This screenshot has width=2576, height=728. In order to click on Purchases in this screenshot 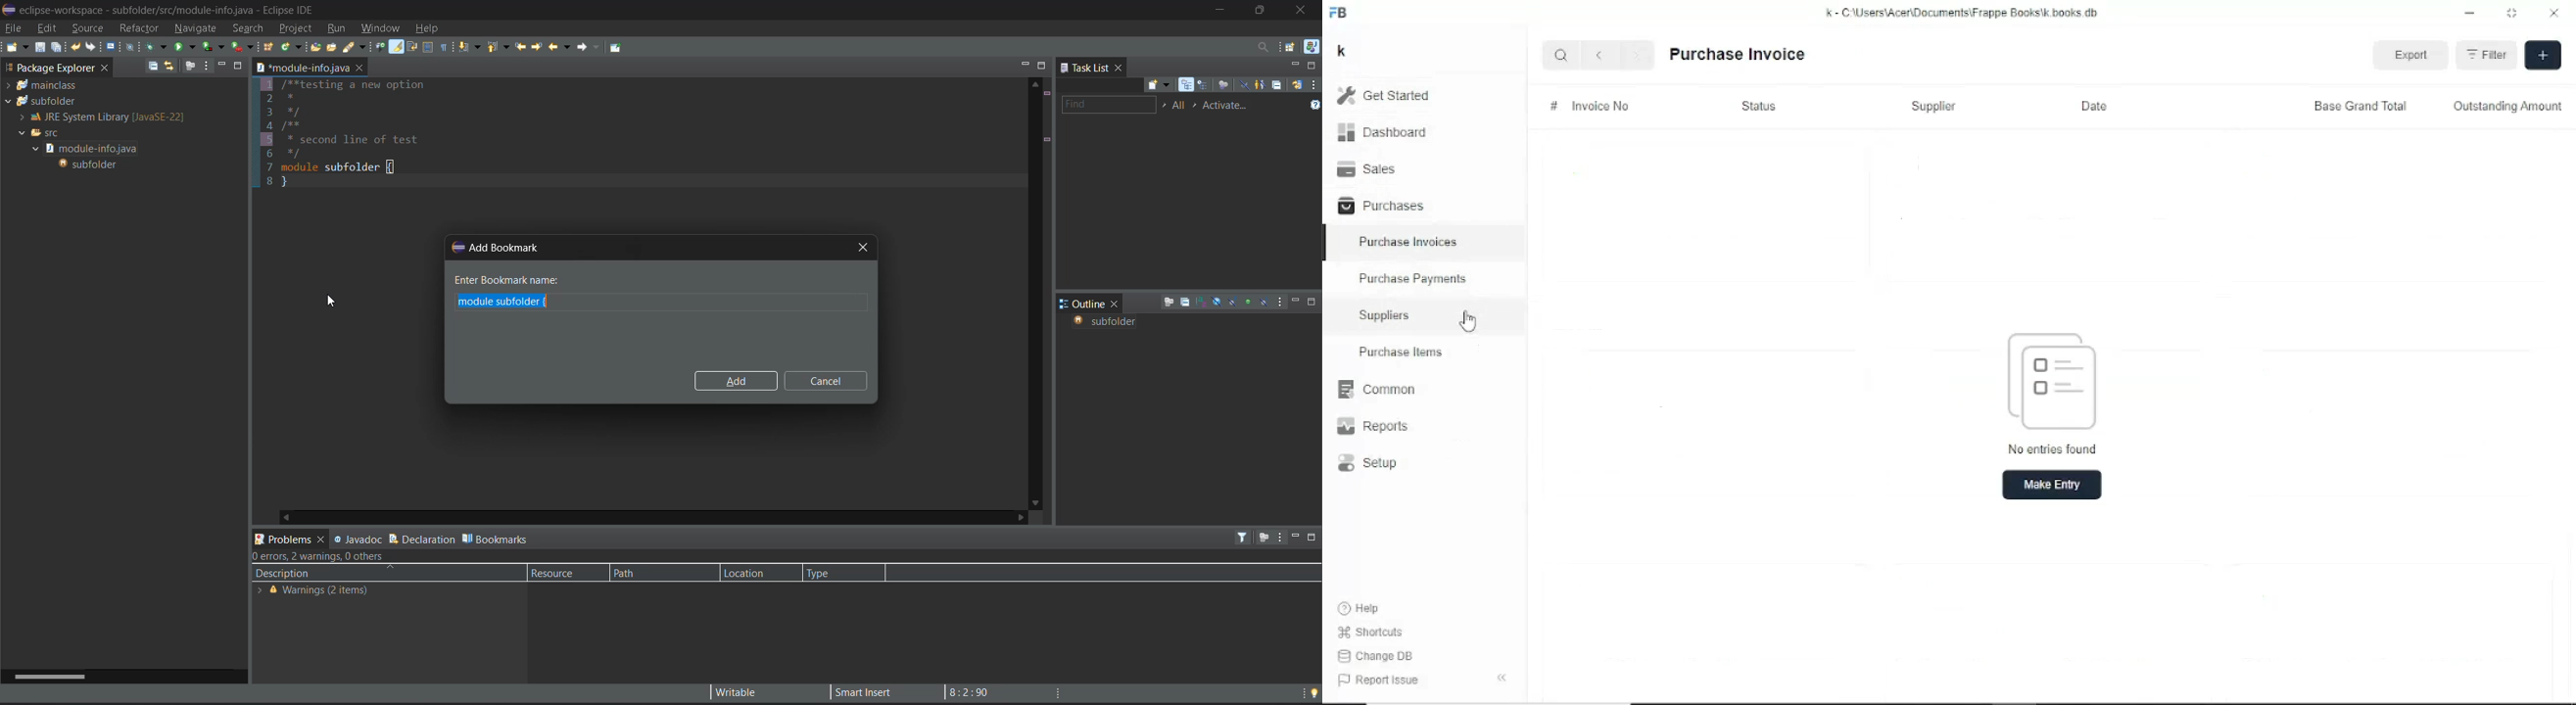, I will do `click(1379, 207)`.